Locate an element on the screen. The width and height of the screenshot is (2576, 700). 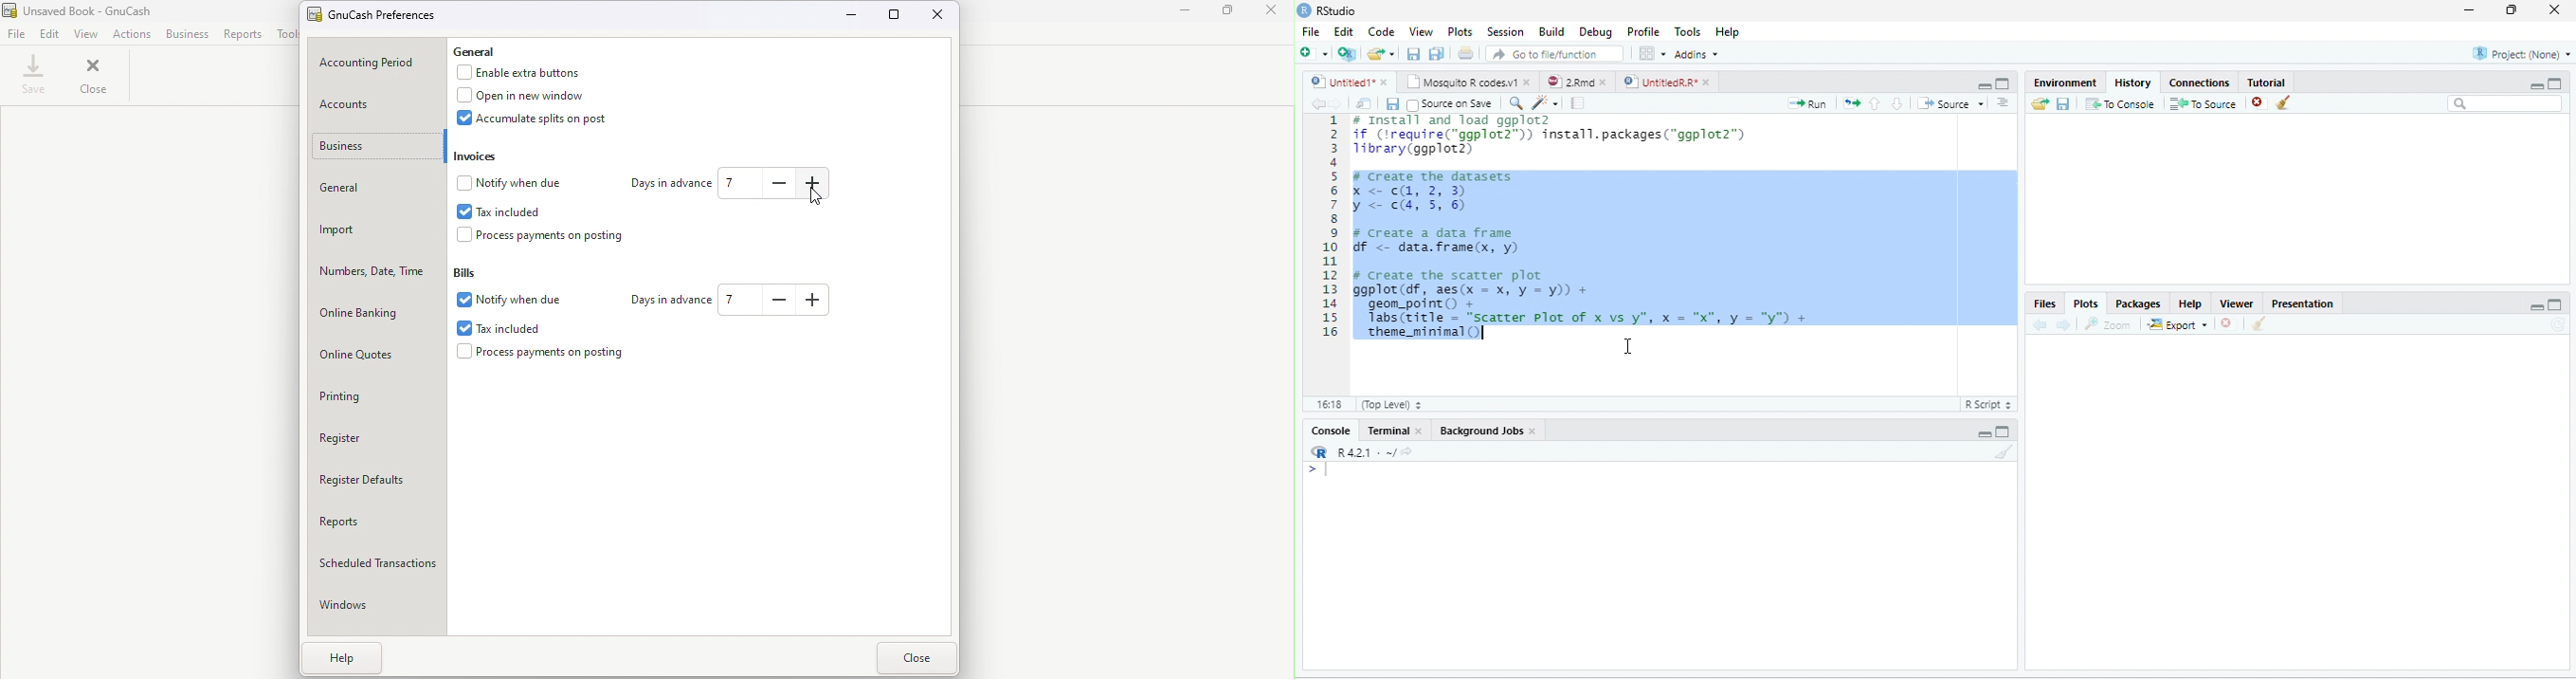
Packages is located at coordinates (2137, 303).